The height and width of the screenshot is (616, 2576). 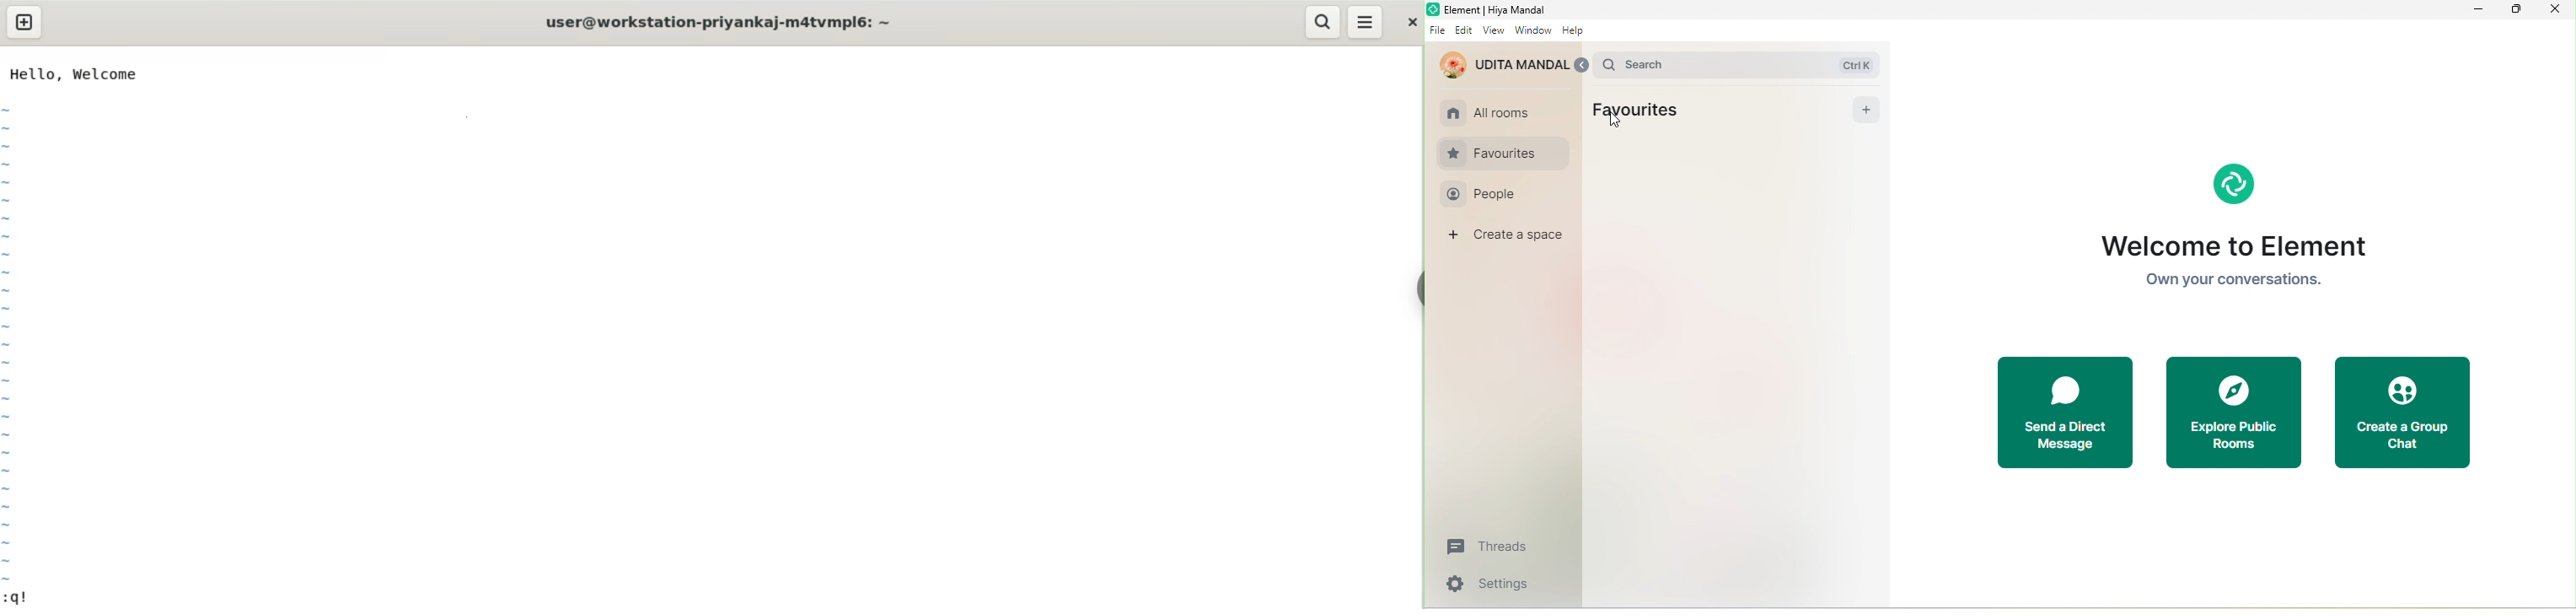 I want to click on title, so click(x=1490, y=9).